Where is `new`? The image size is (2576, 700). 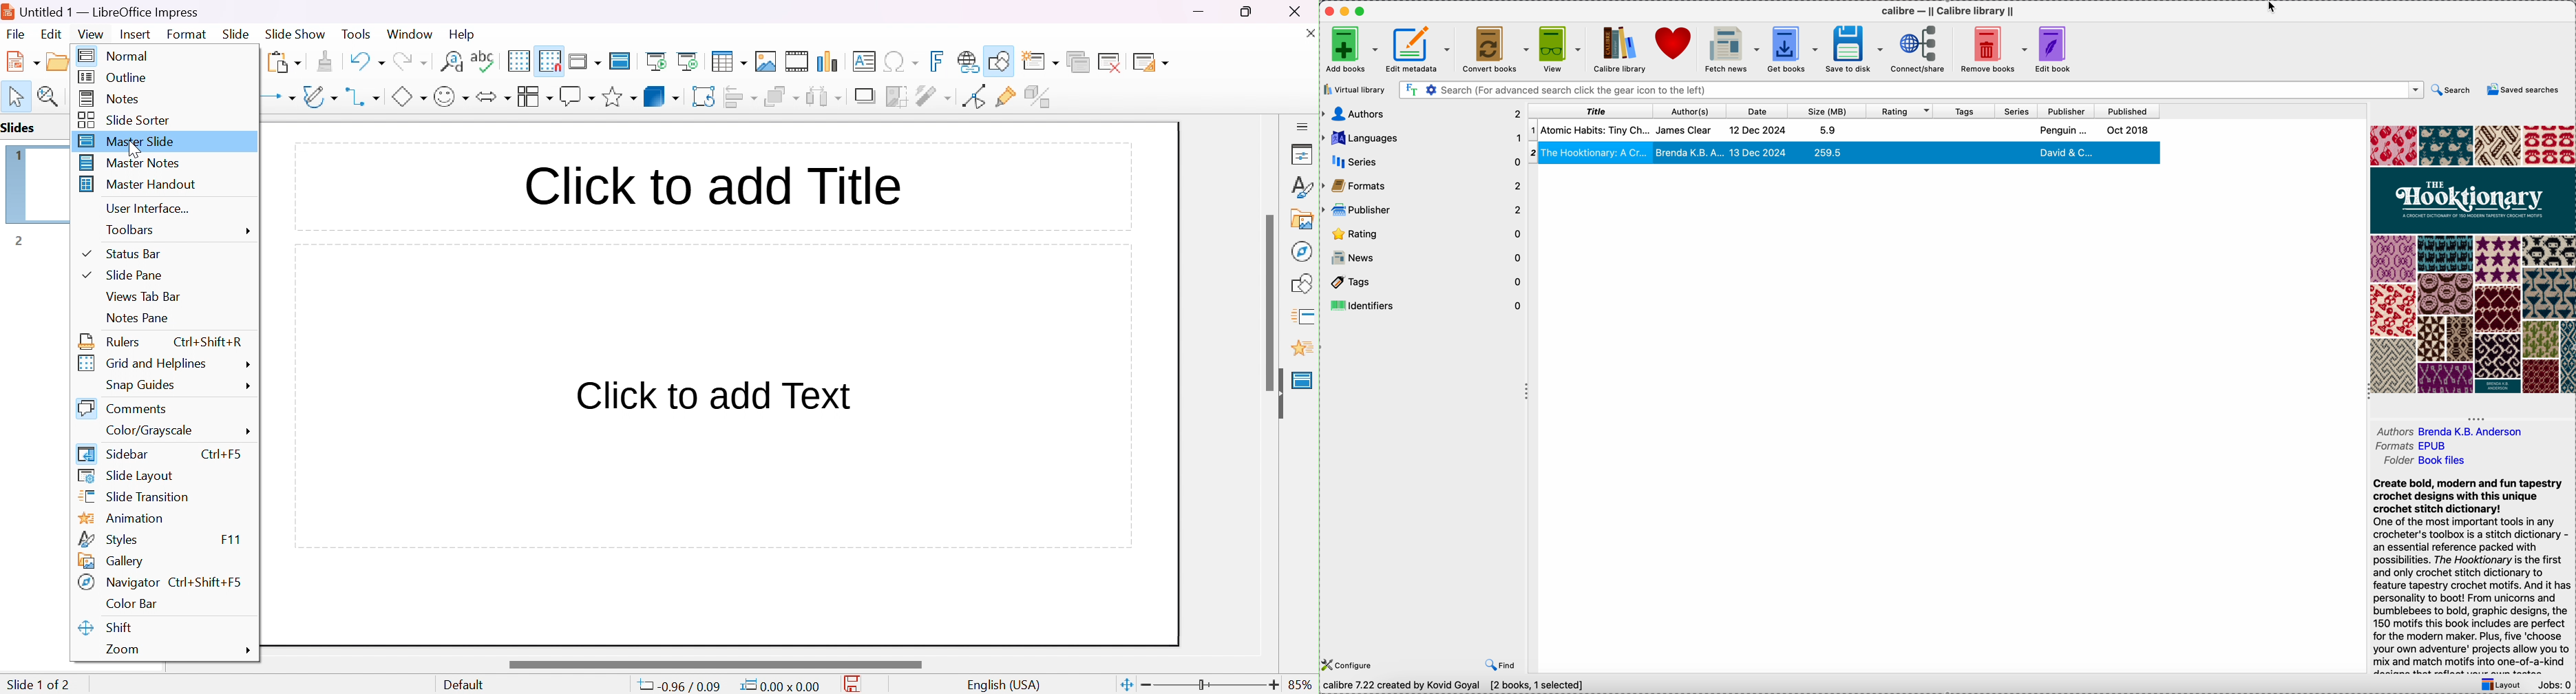
new is located at coordinates (24, 61).